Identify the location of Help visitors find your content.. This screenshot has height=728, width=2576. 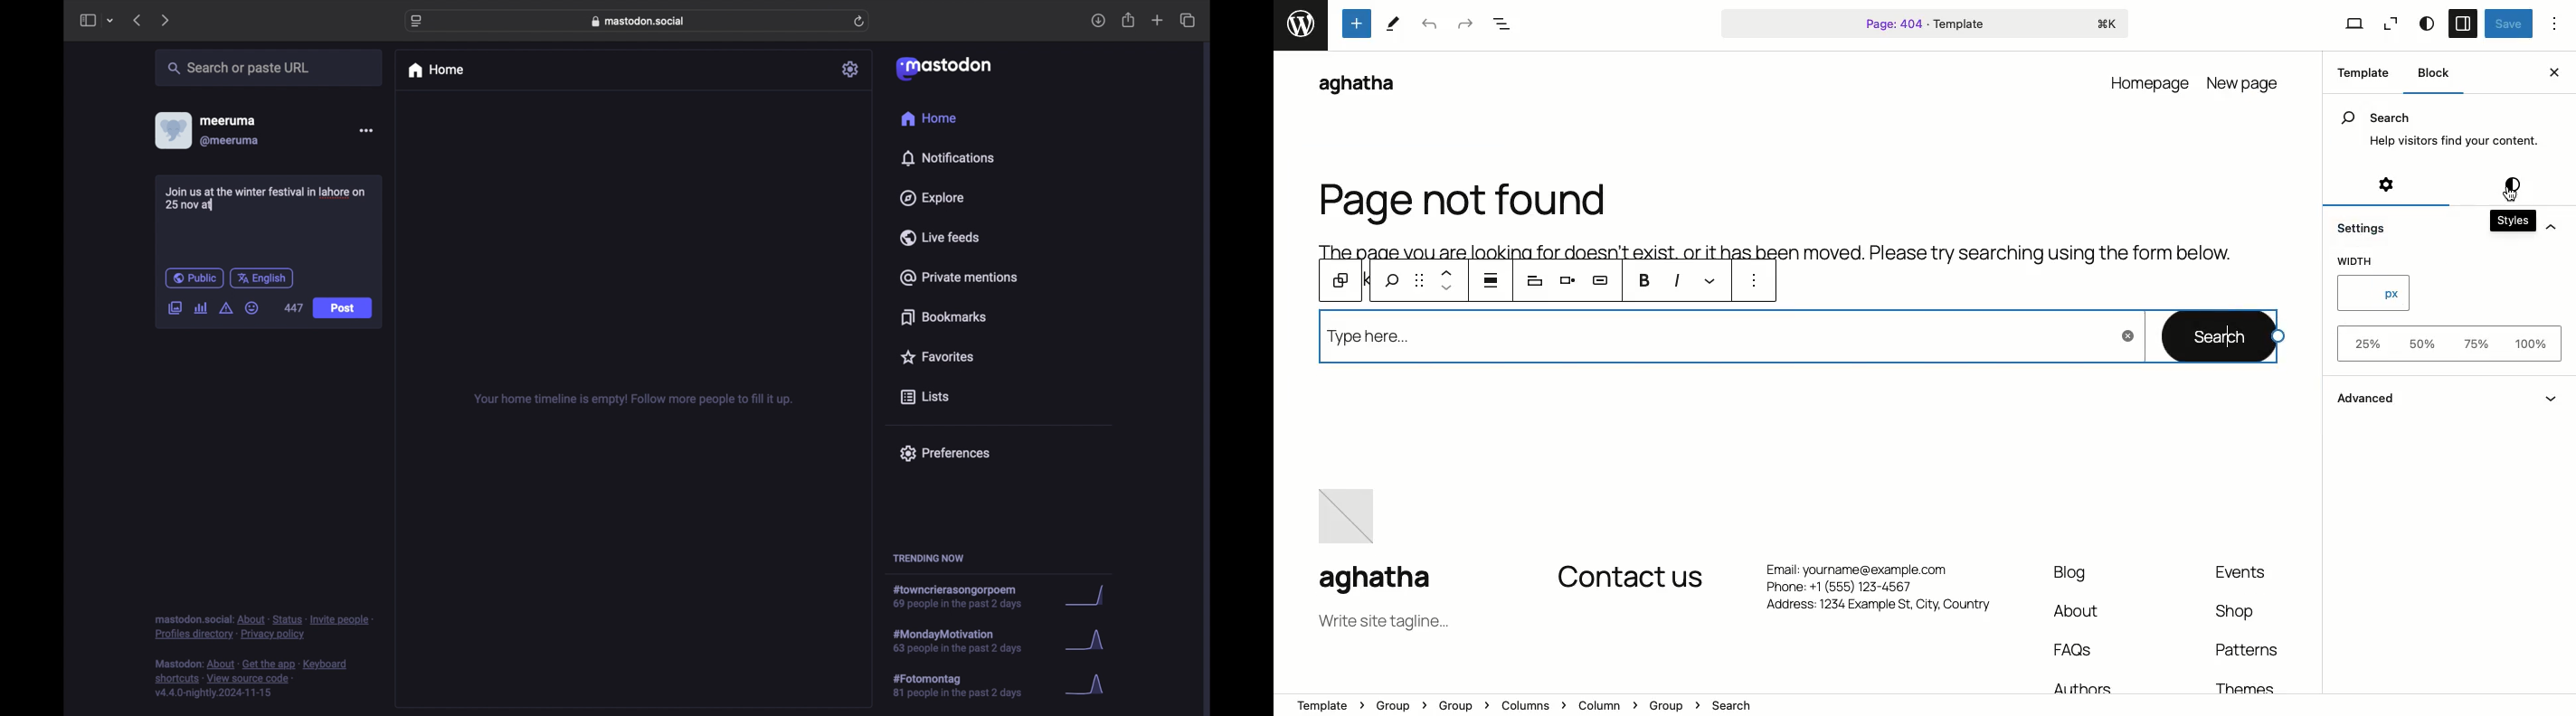
(2451, 142).